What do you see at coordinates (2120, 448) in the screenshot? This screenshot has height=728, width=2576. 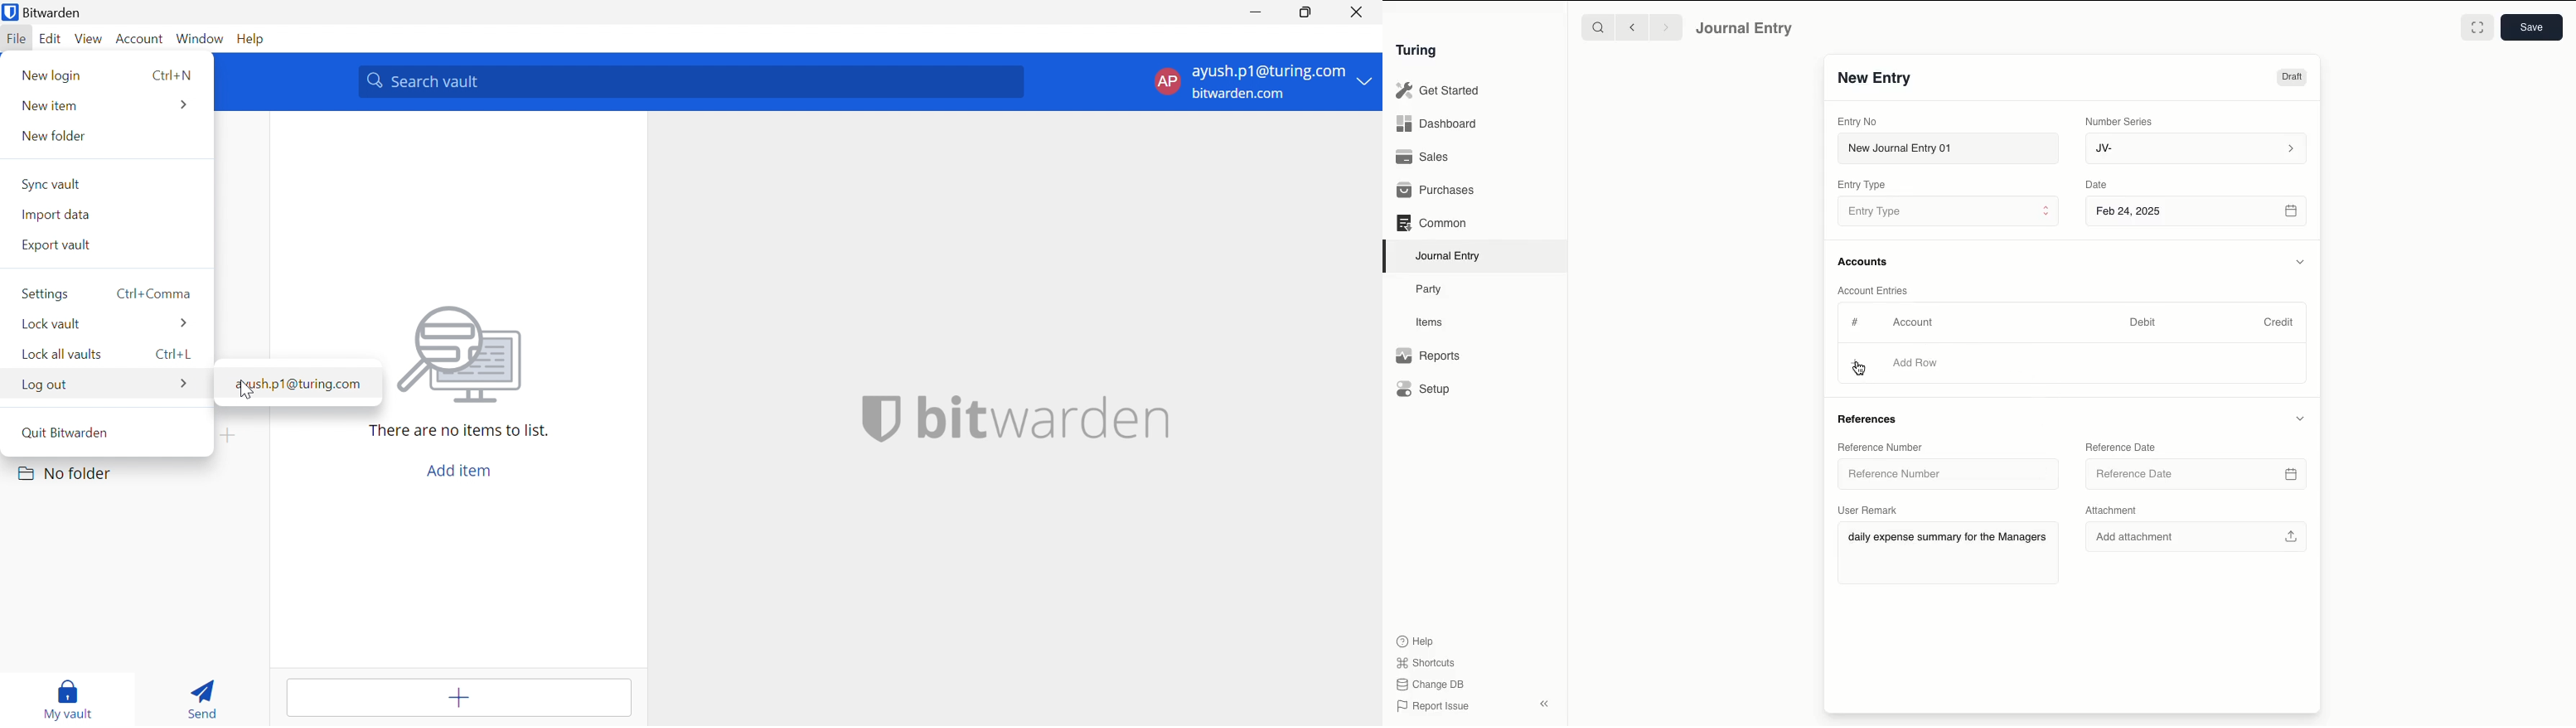 I see `Reference Date` at bounding box center [2120, 448].